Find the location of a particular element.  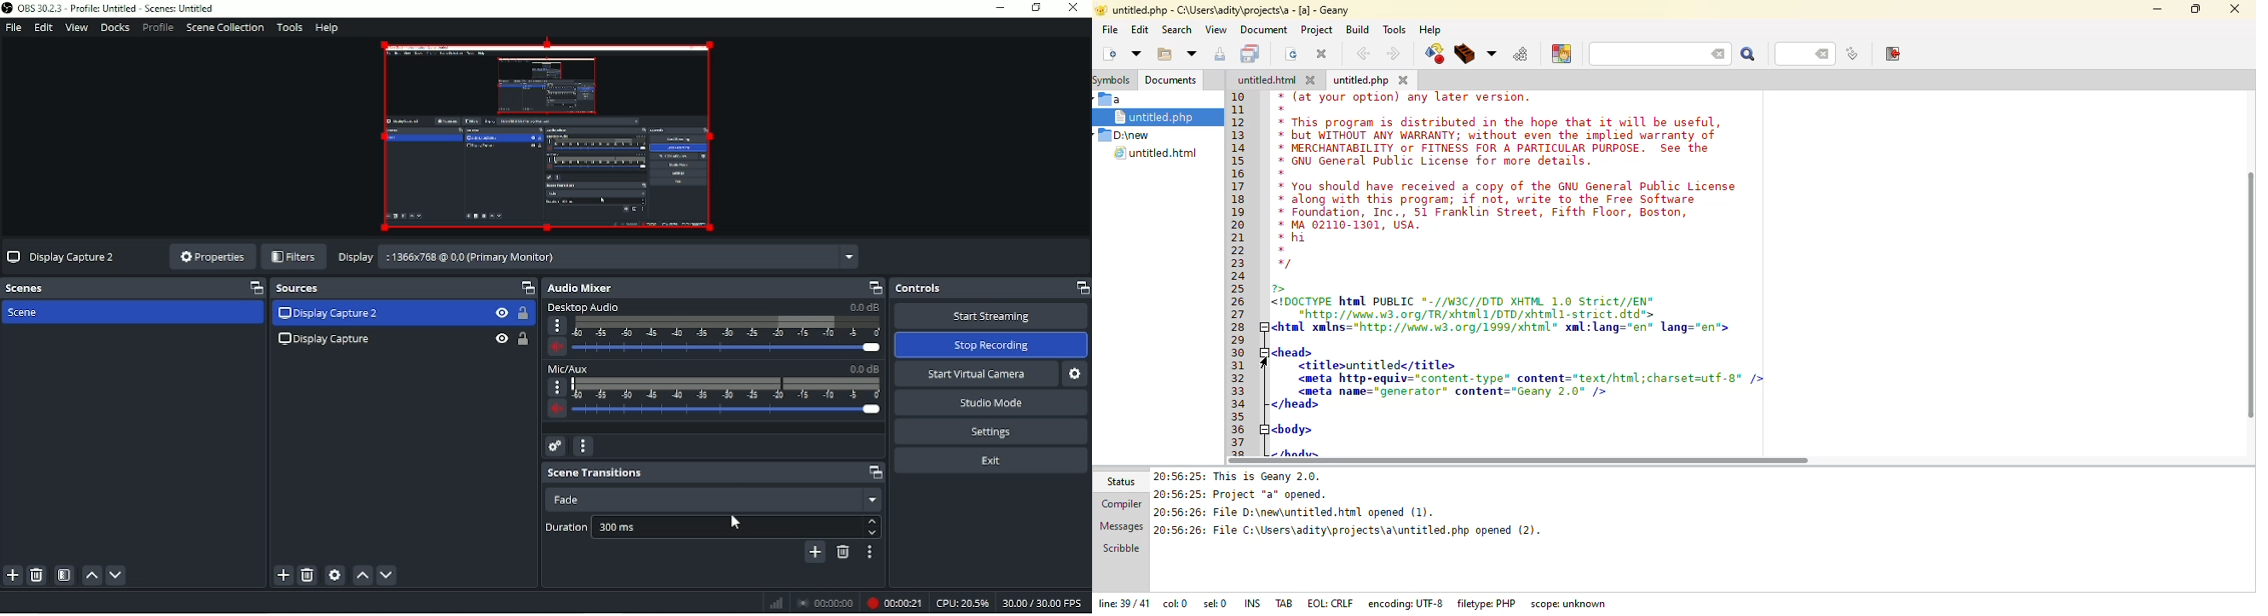

documents is located at coordinates (1171, 79).